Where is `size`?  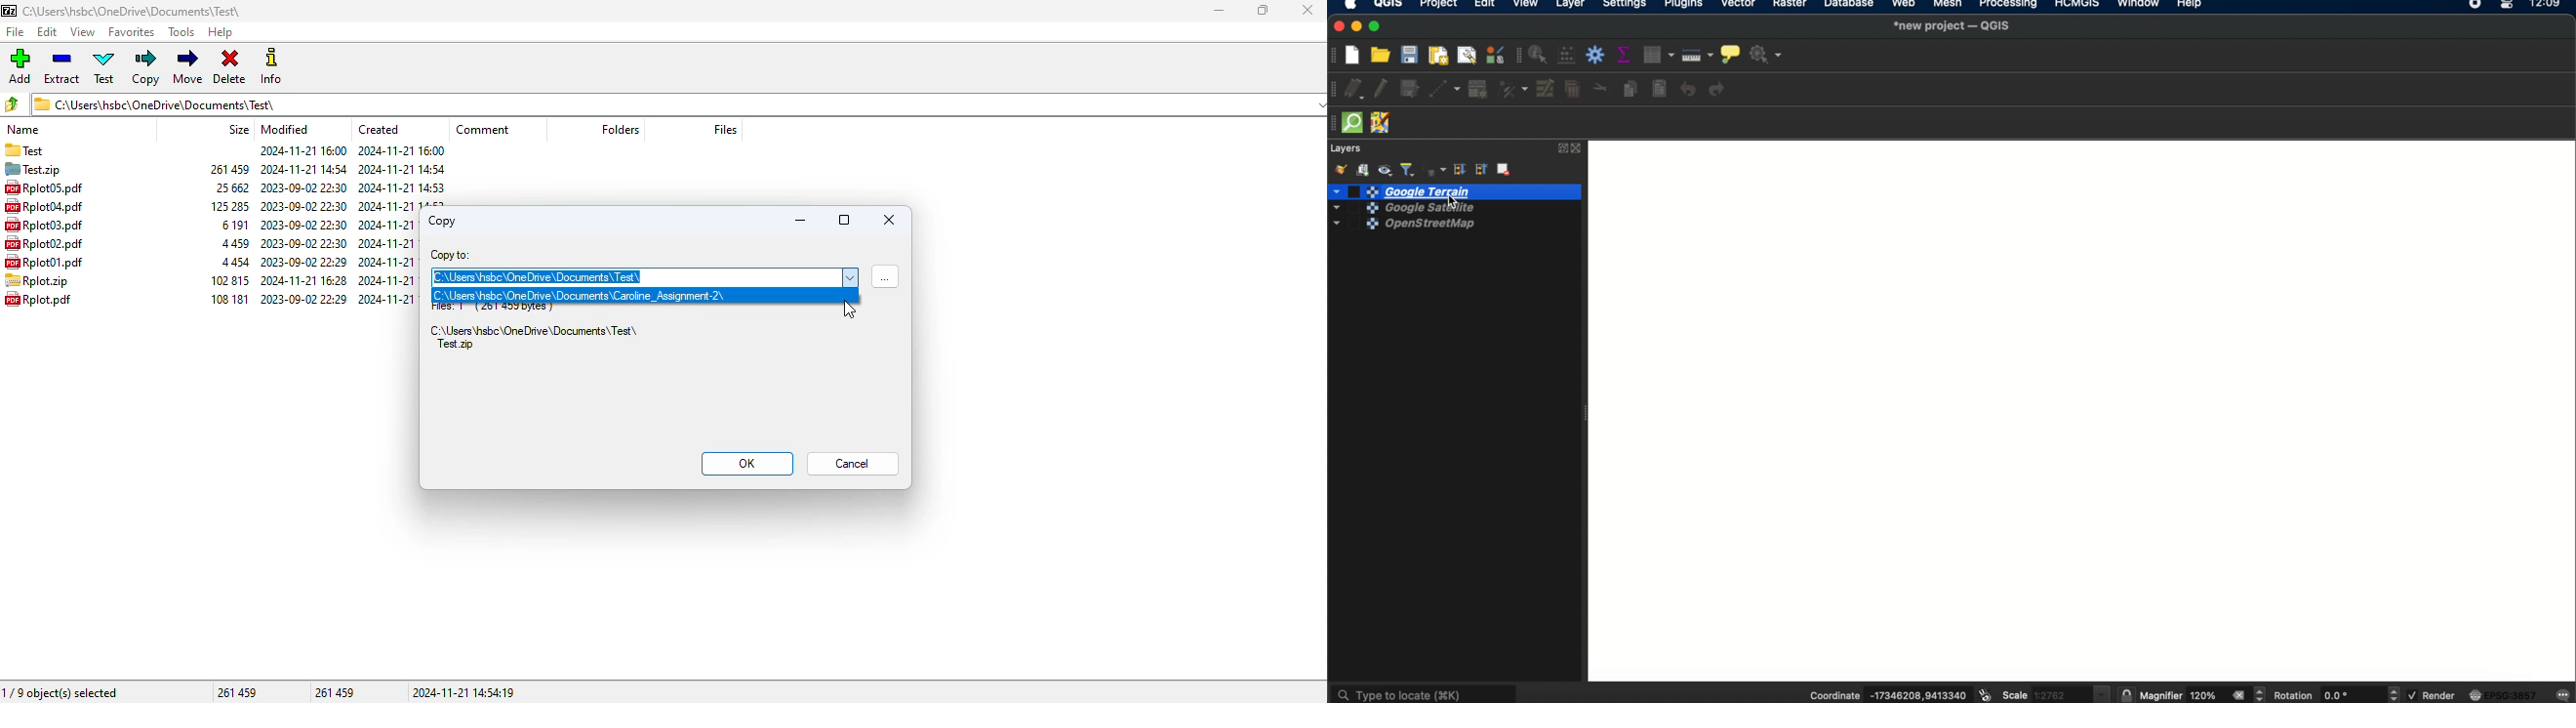 size is located at coordinates (228, 298).